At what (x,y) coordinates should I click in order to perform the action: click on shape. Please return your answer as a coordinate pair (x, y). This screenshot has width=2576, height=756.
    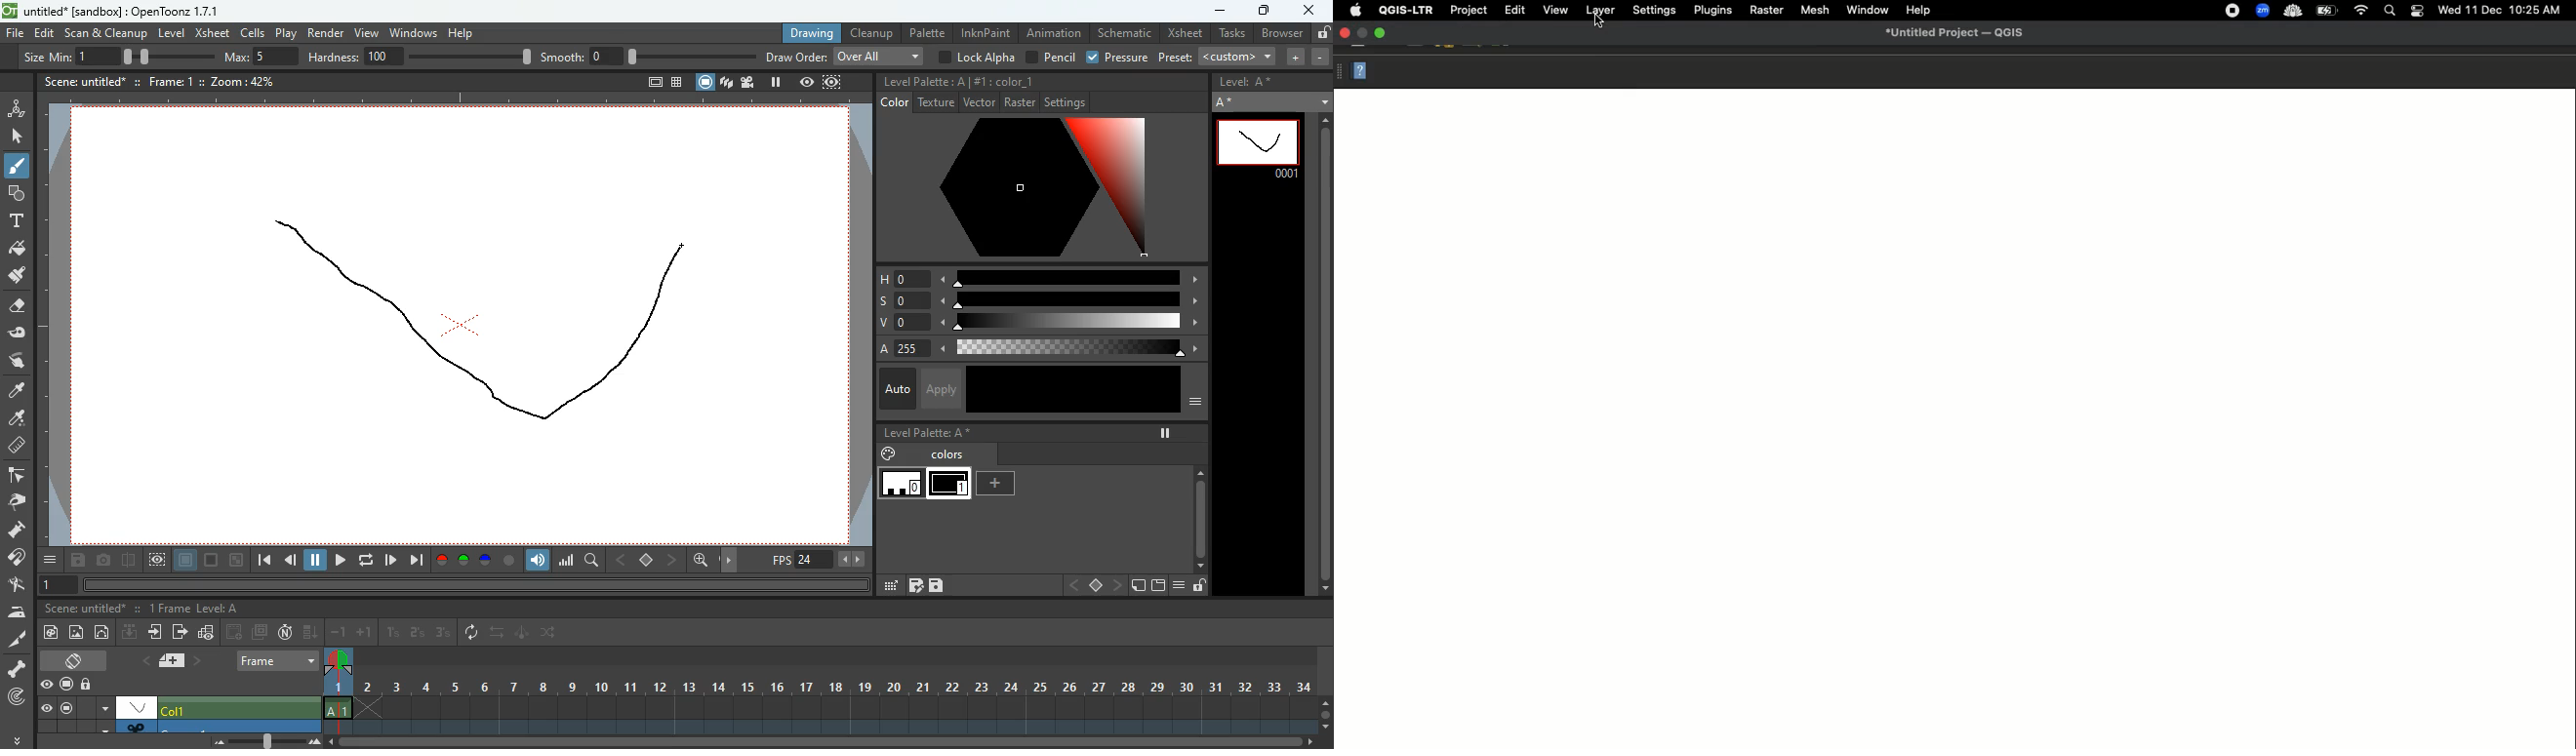
    Looking at the image, I should click on (13, 192).